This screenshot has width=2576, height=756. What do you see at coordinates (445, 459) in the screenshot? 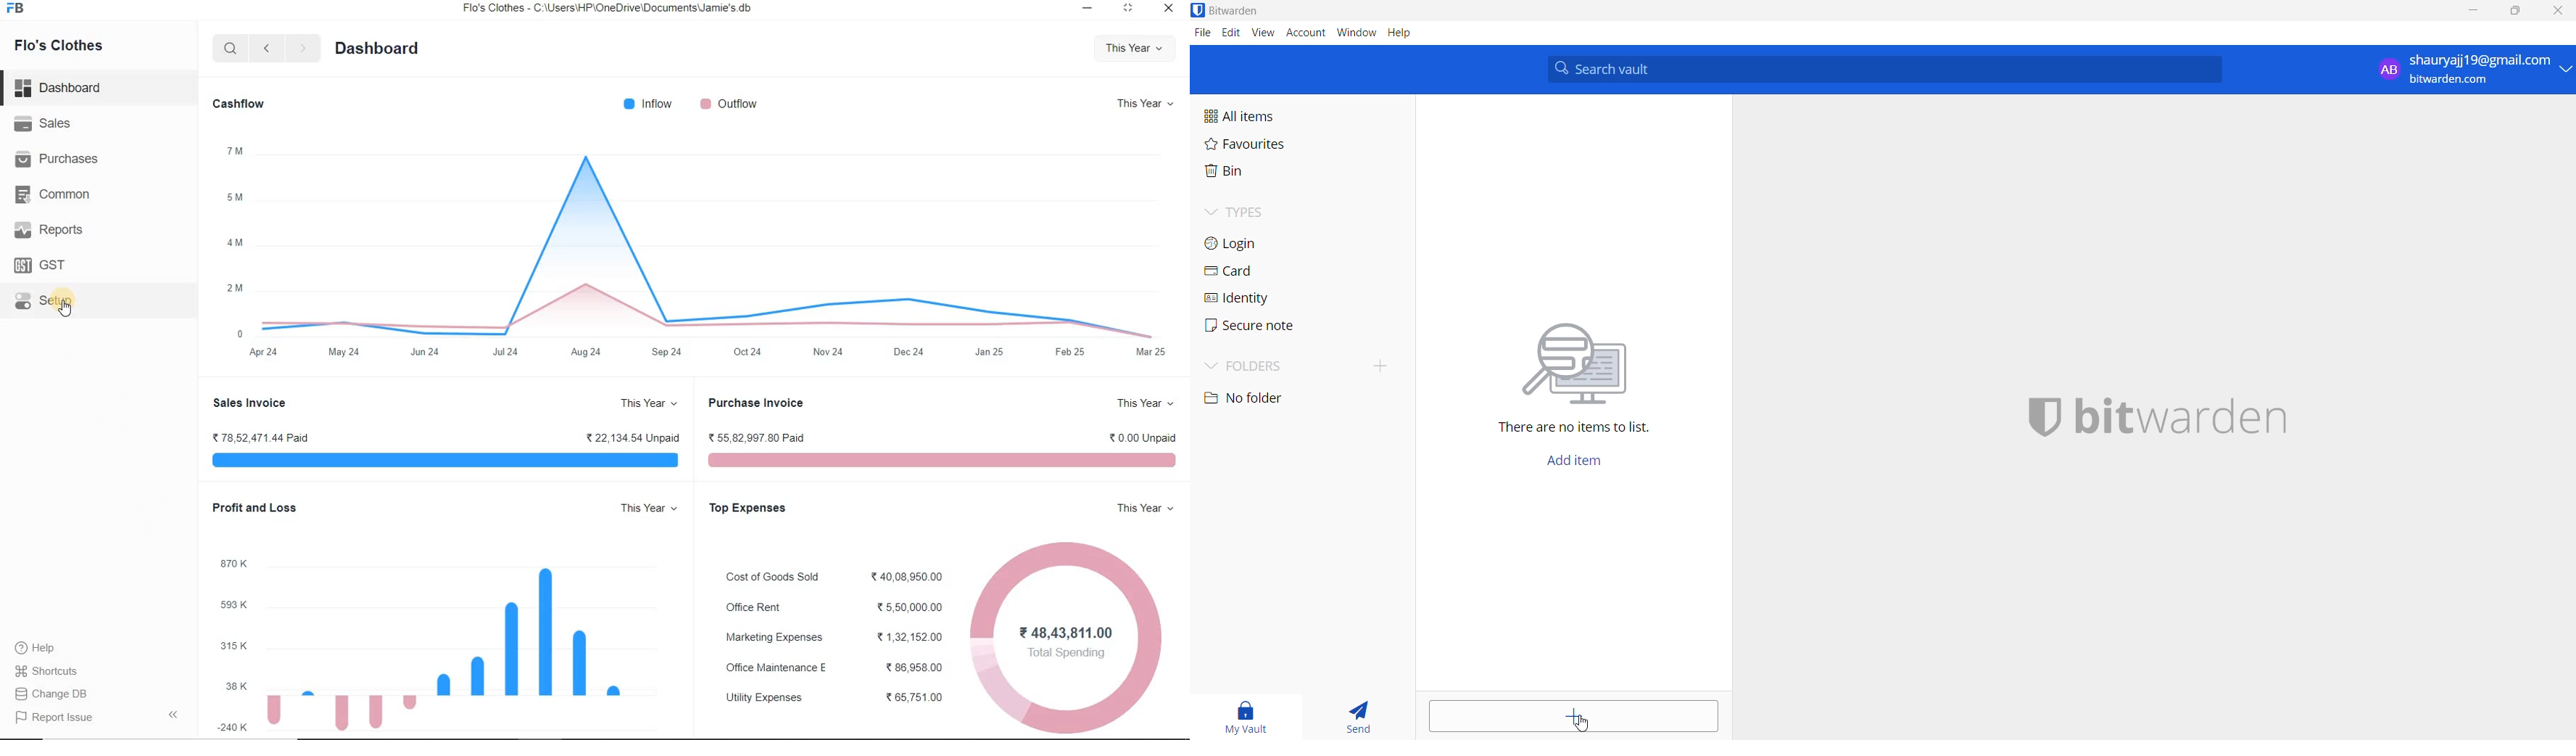
I see `sales invoice visualization` at bounding box center [445, 459].